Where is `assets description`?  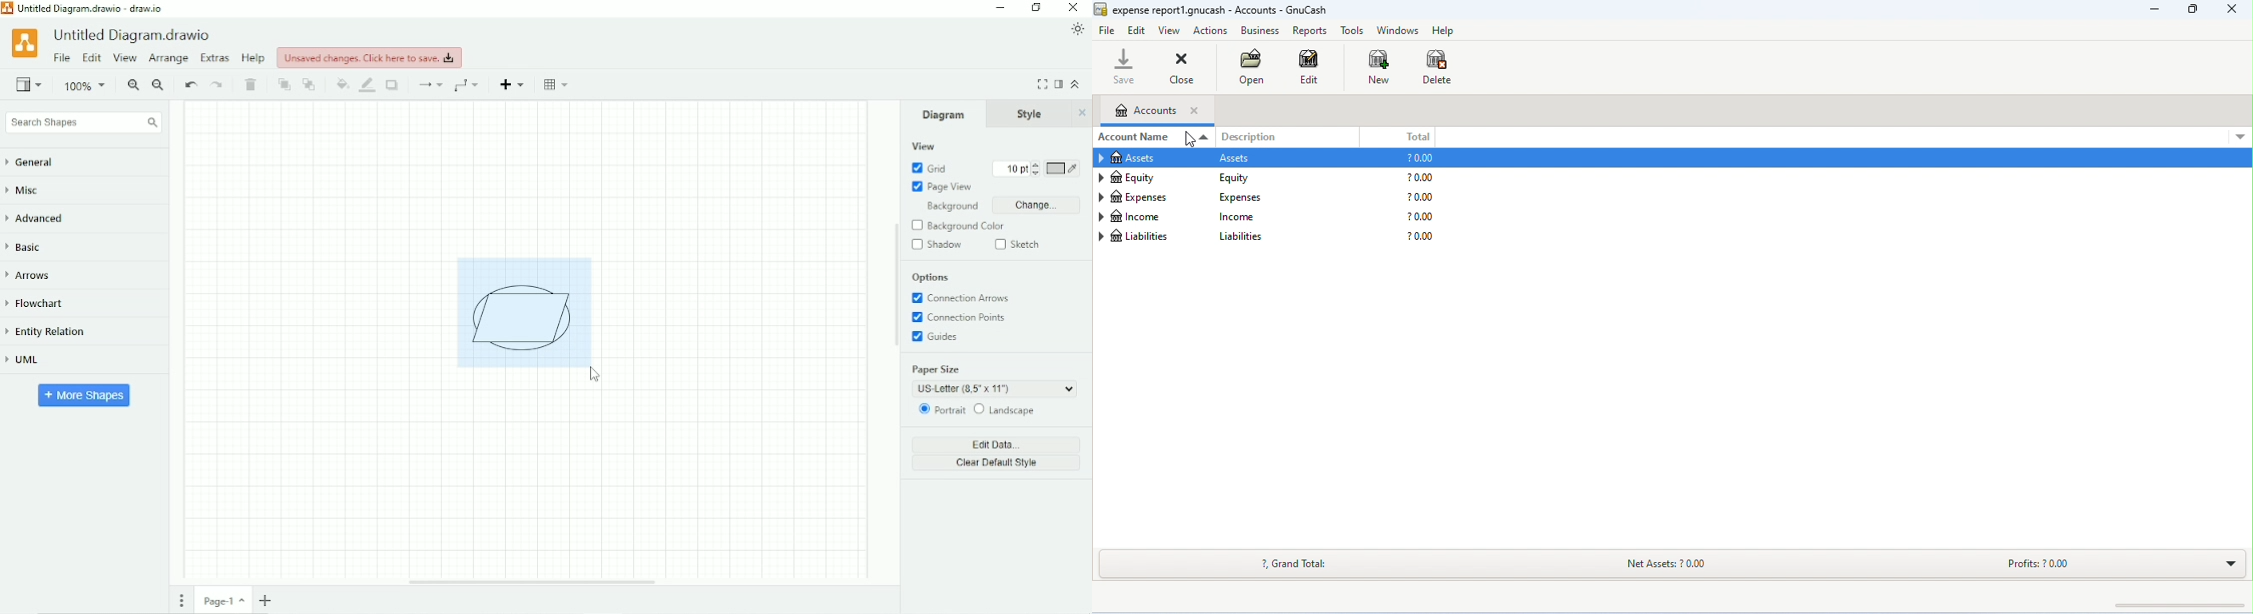
assets description is located at coordinates (1236, 158).